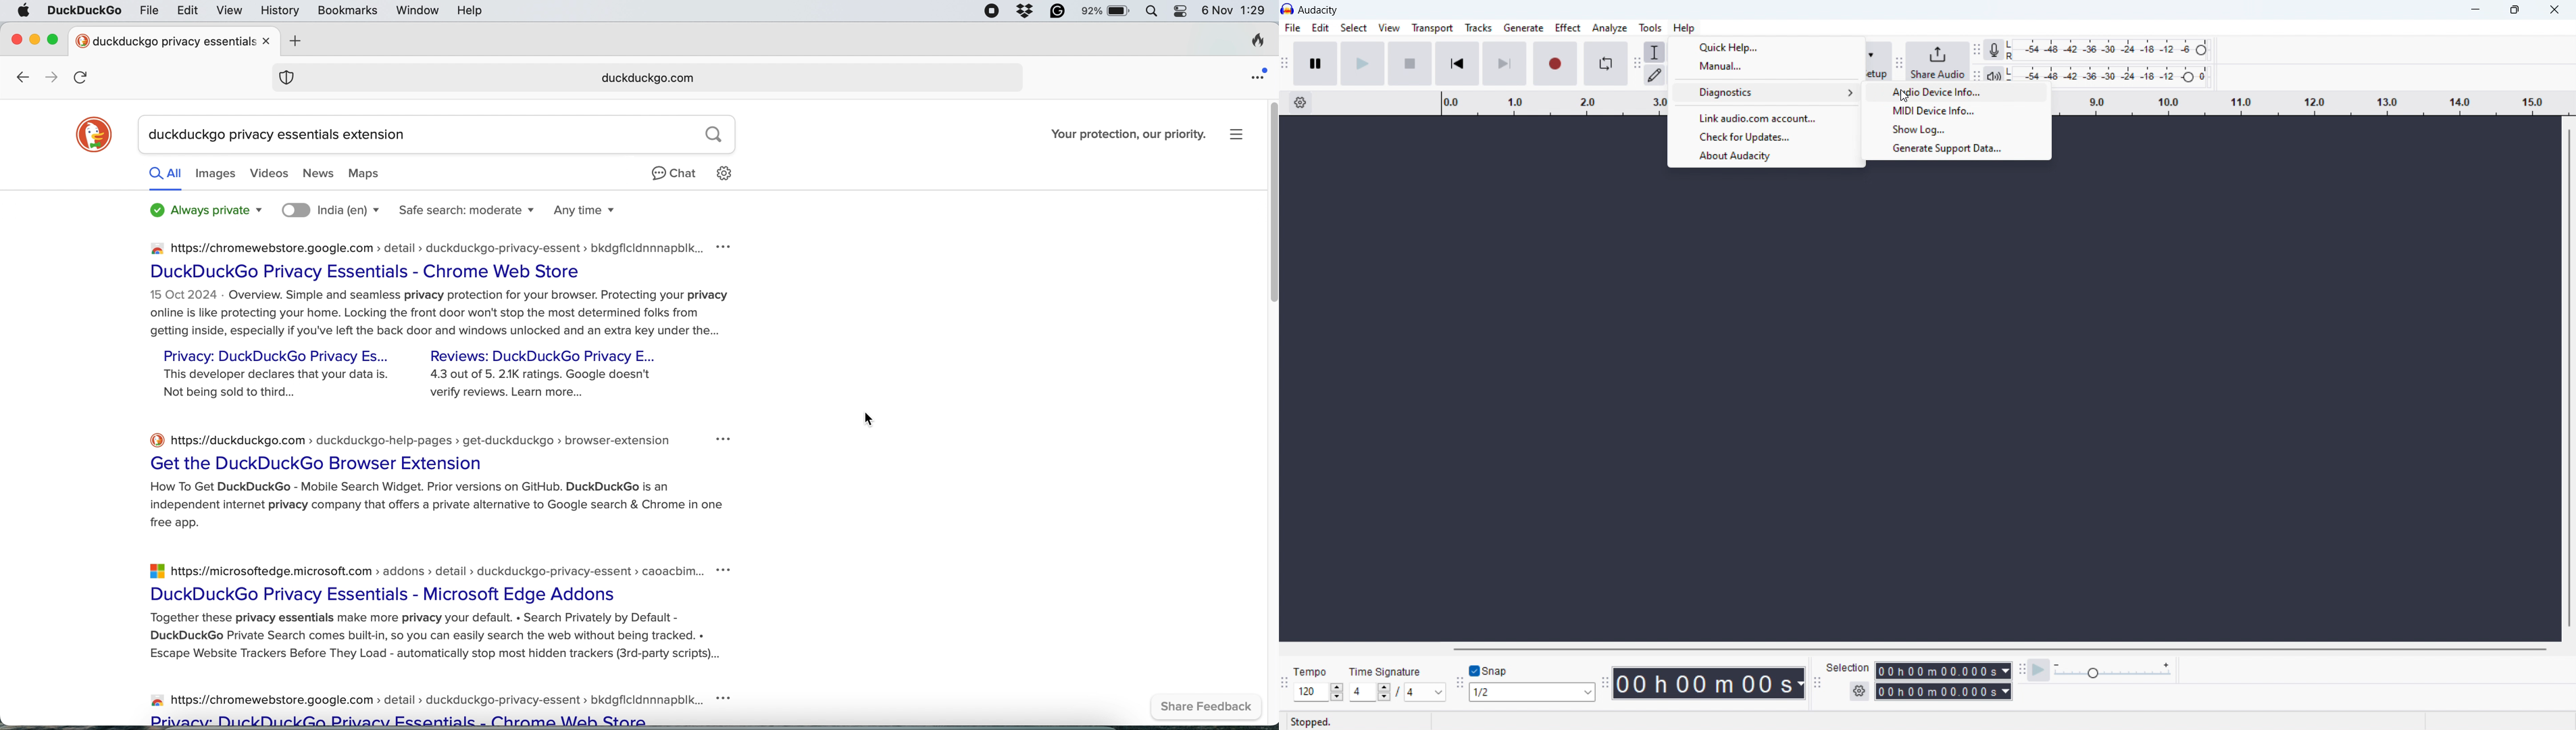  What do you see at coordinates (316, 173) in the screenshot?
I see `news` at bounding box center [316, 173].